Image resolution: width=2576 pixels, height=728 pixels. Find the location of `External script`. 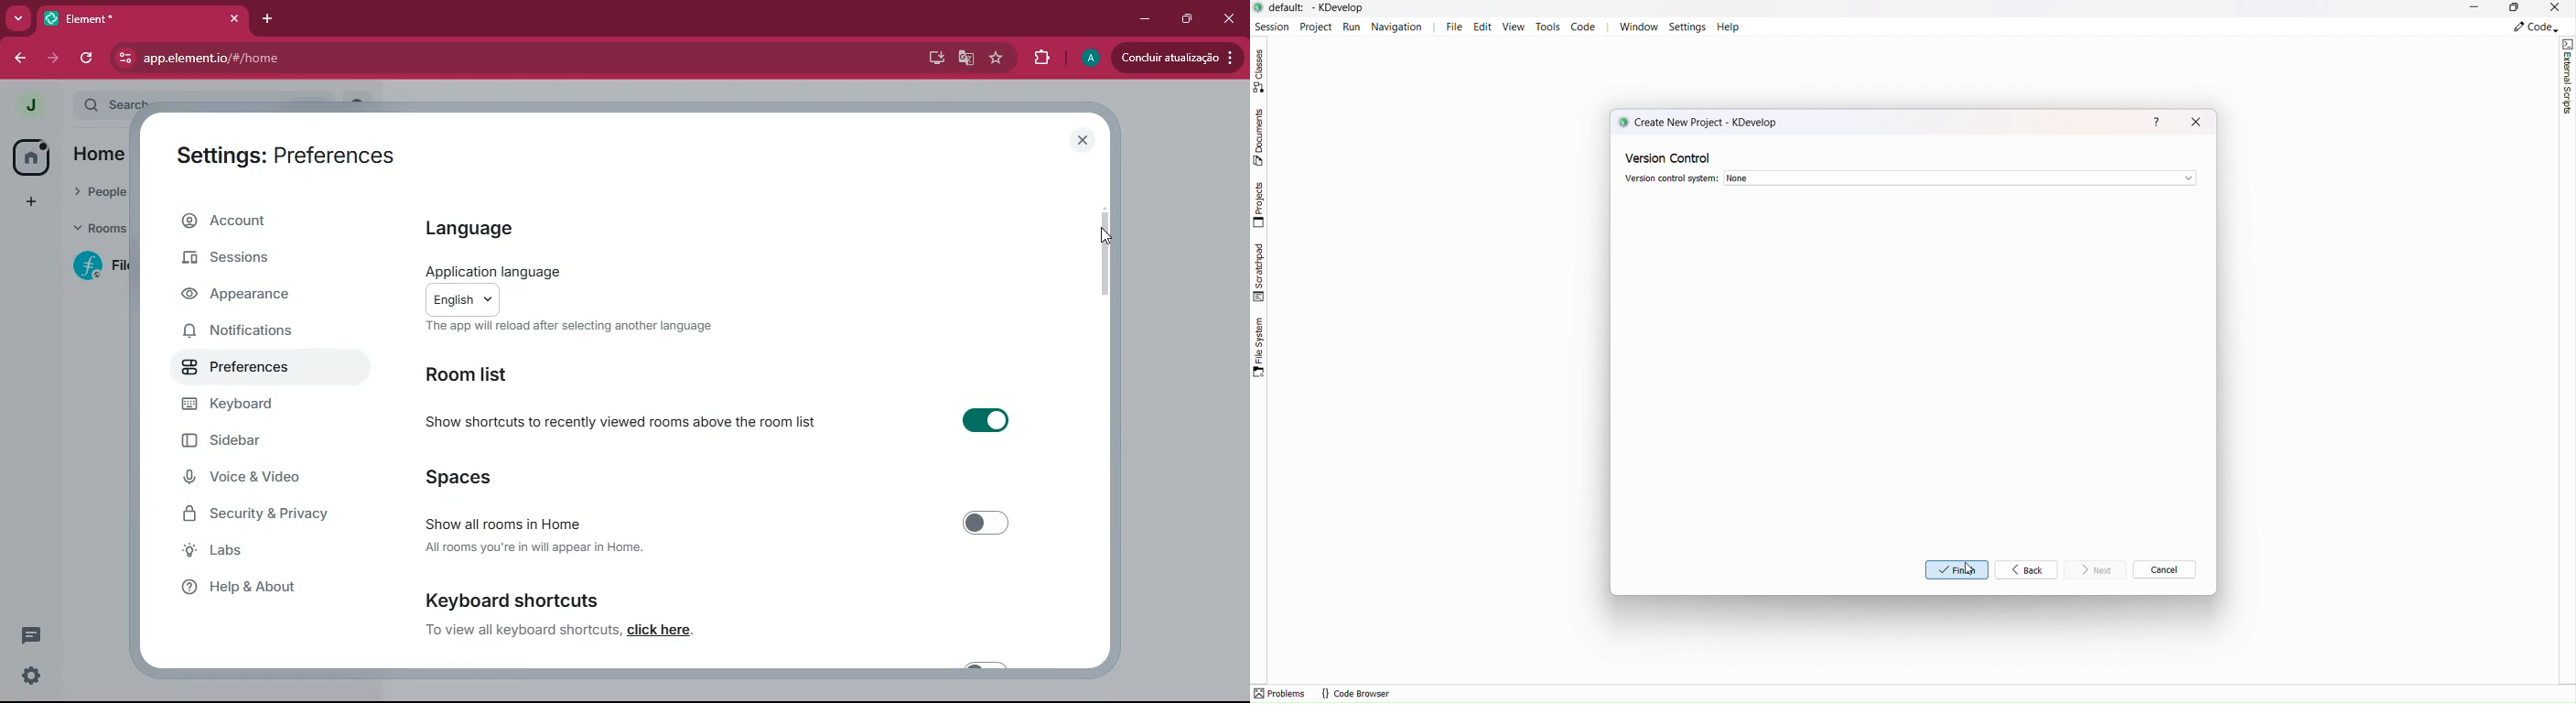

External script is located at coordinates (2568, 76).